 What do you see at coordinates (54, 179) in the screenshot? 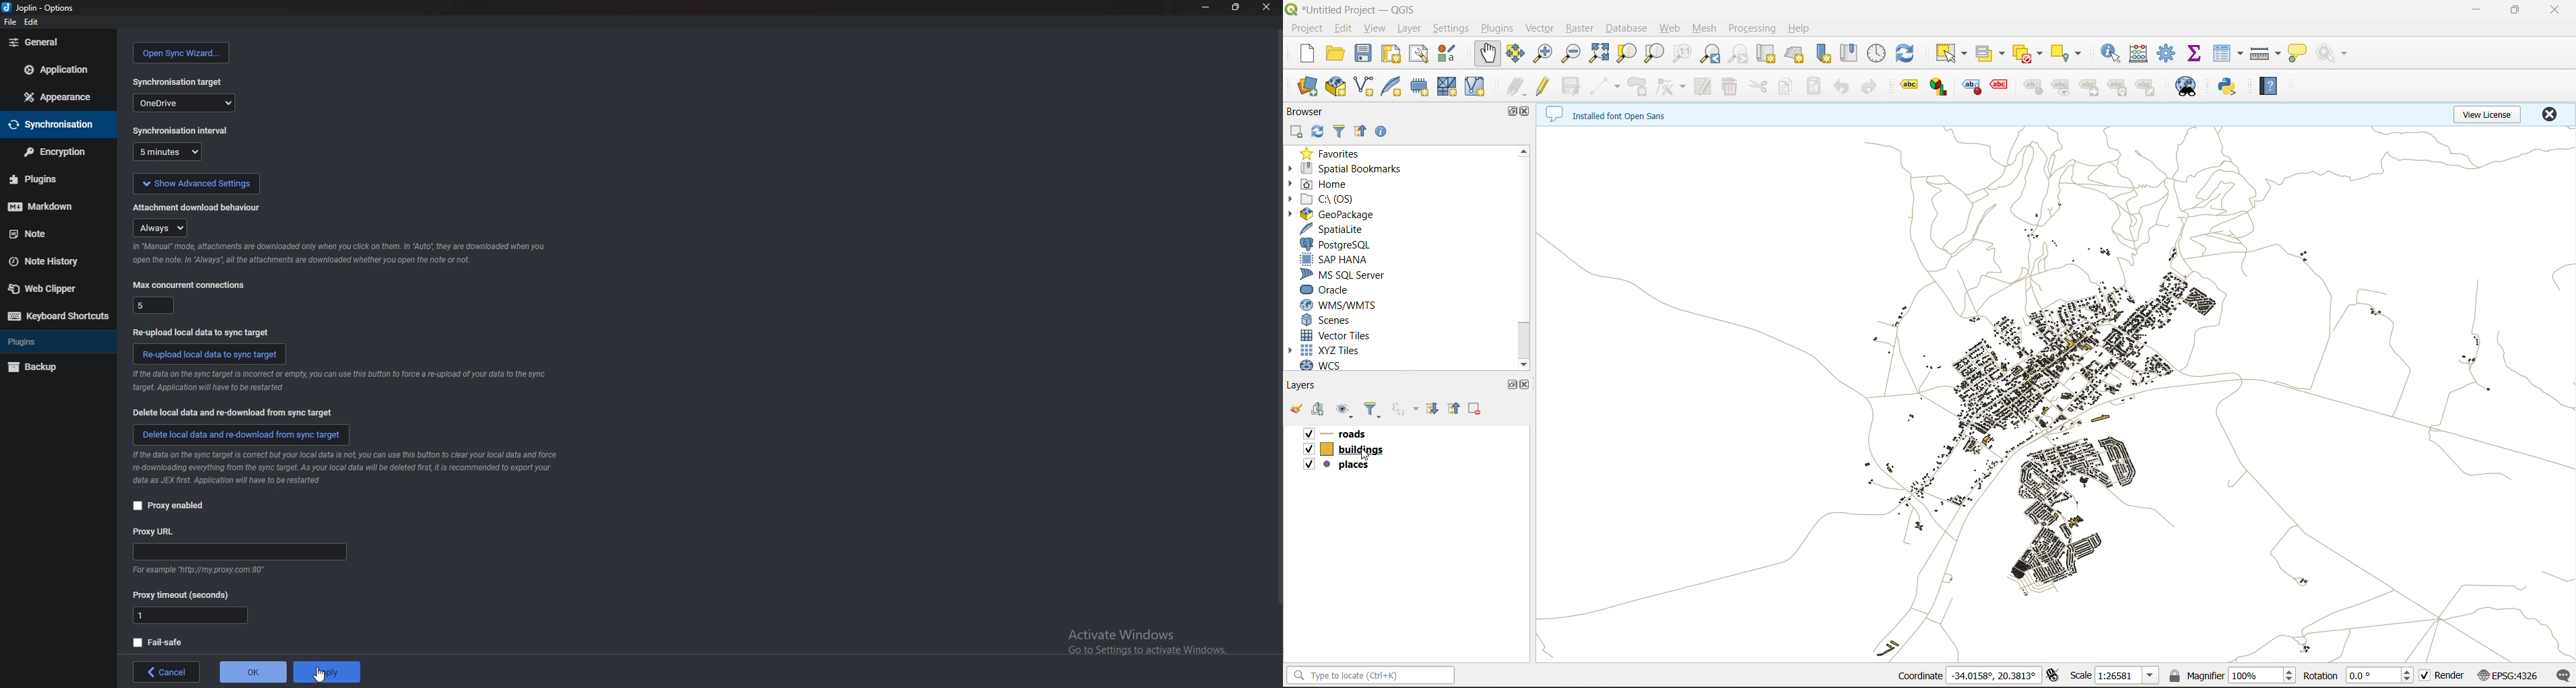
I see `plugins` at bounding box center [54, 179].